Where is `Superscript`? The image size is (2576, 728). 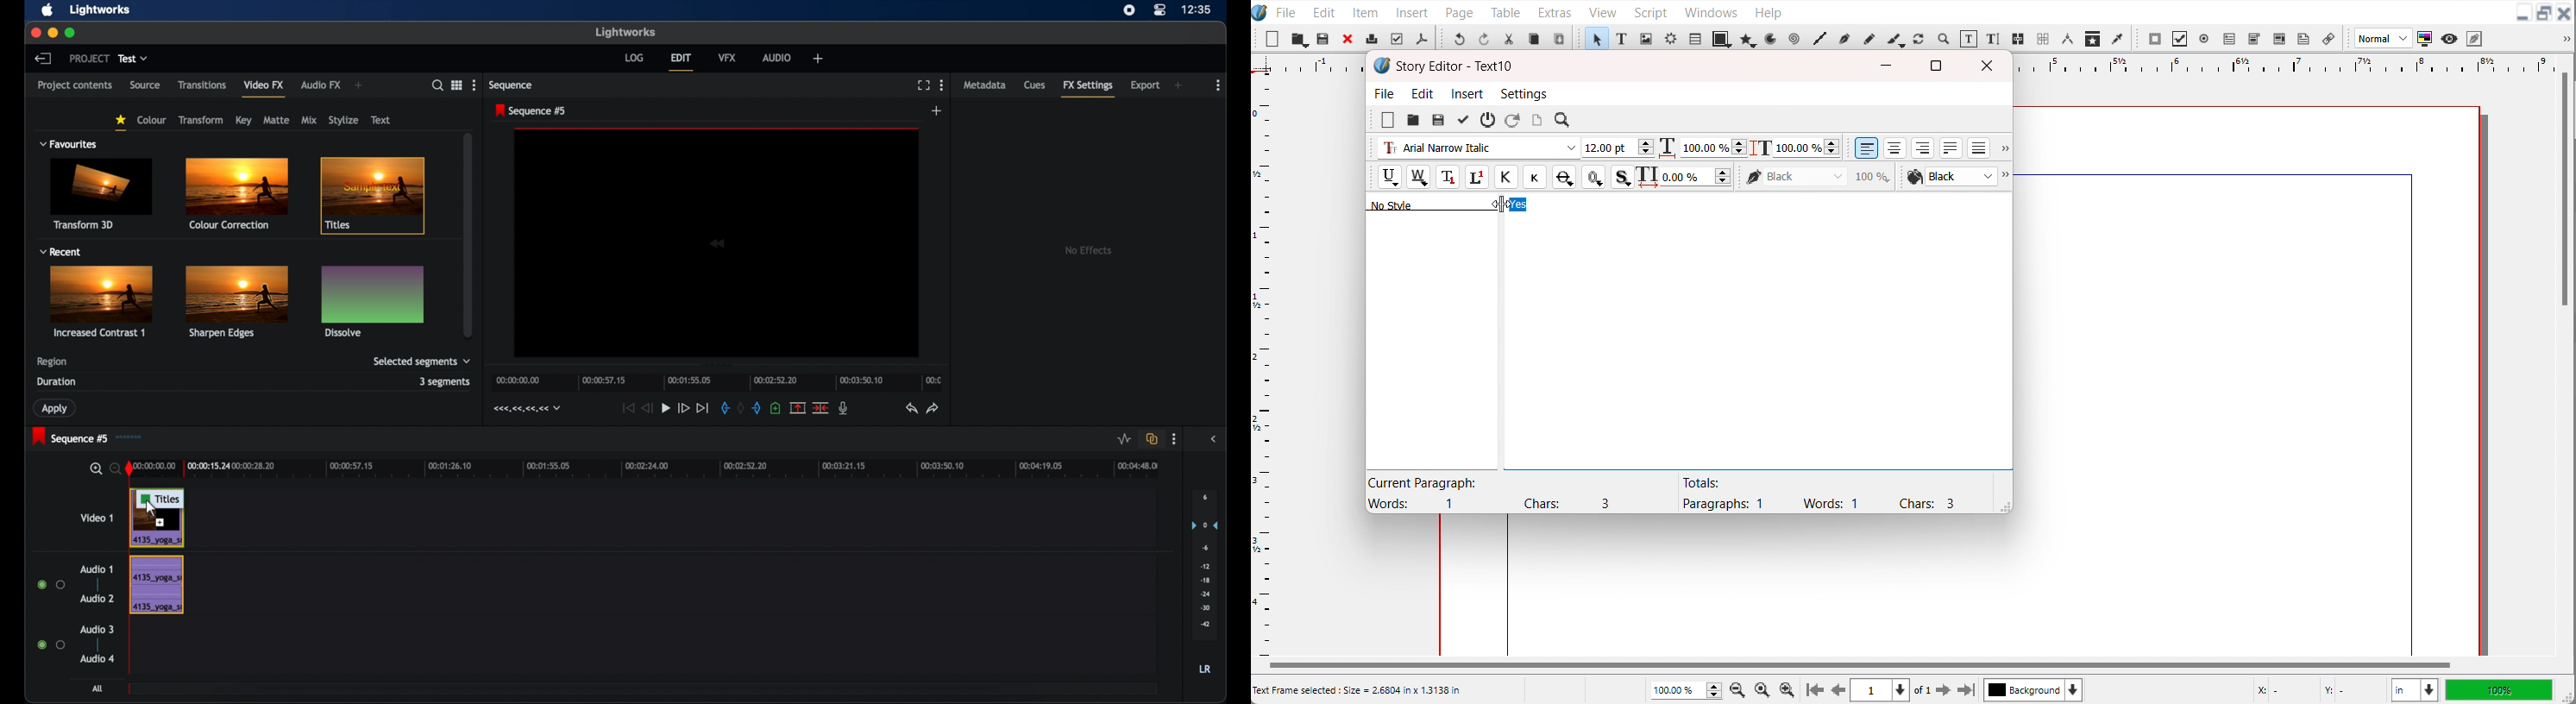 Superscript is located at coordinates (1478, 178).